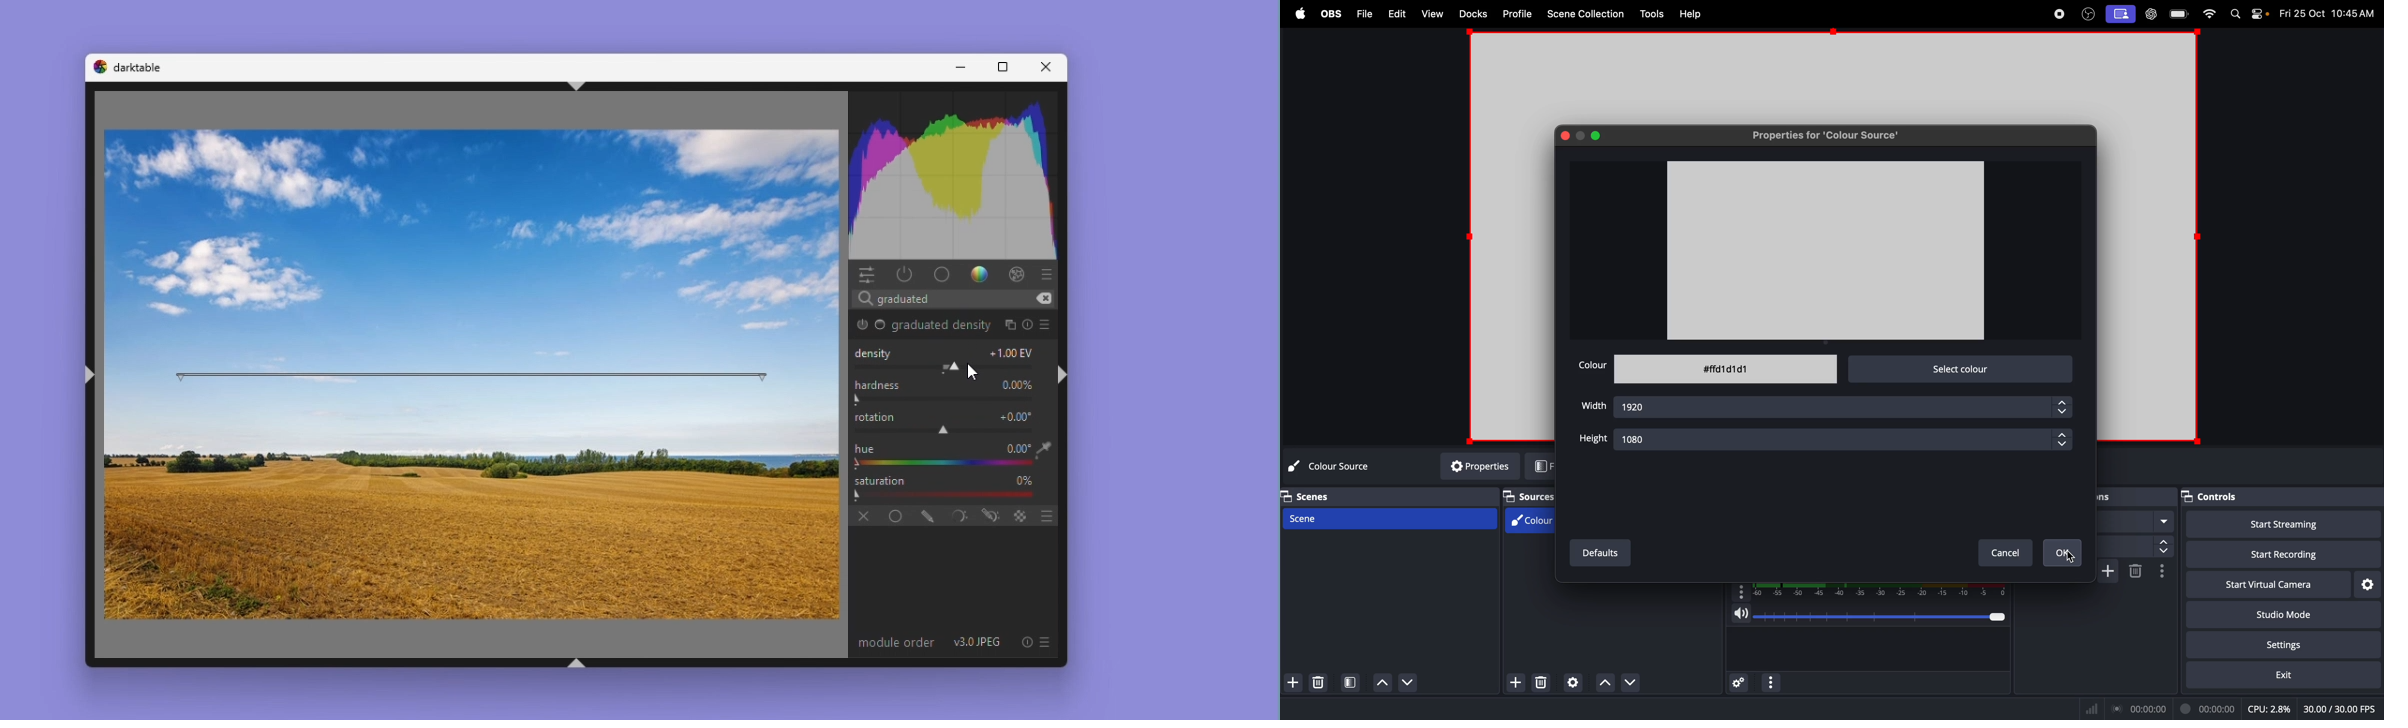 This screenshot has height=728, width=2408. What do you see at coordinates (988, 515) in the screenshot?
I see `drawn and parametric mask` at bounding box center [988, 515].